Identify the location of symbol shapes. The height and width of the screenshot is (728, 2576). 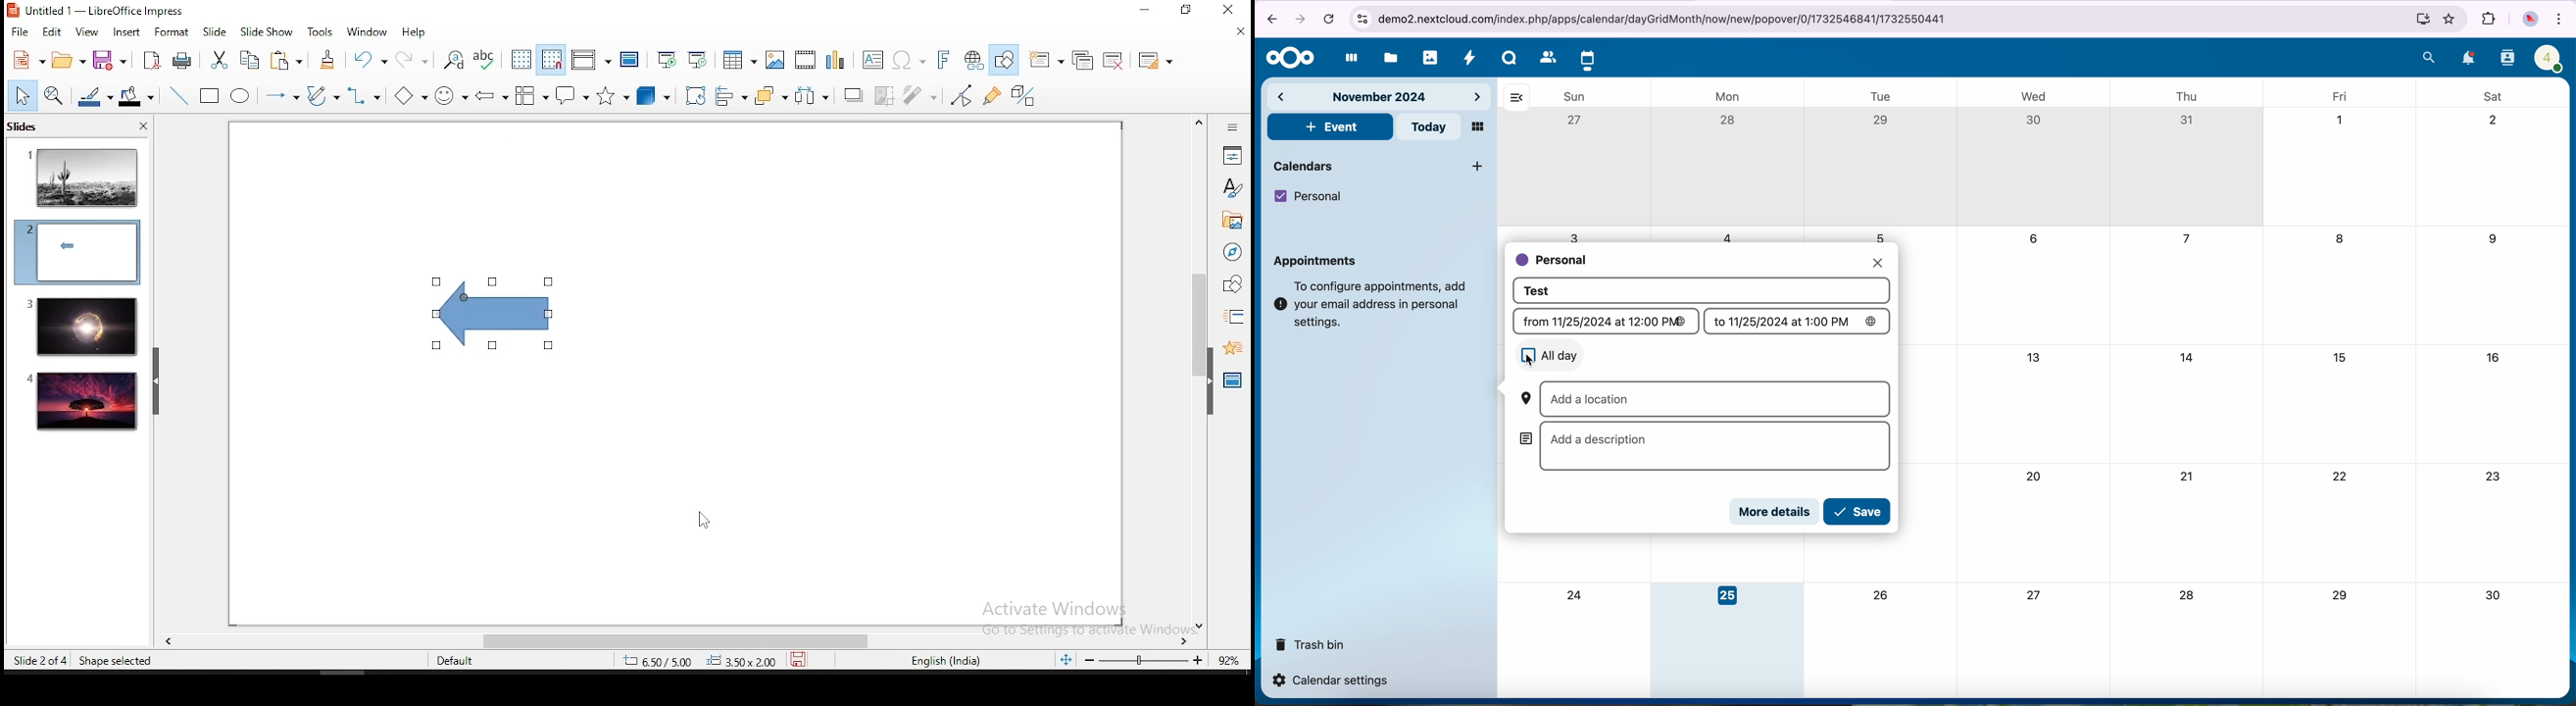
(451, 96).